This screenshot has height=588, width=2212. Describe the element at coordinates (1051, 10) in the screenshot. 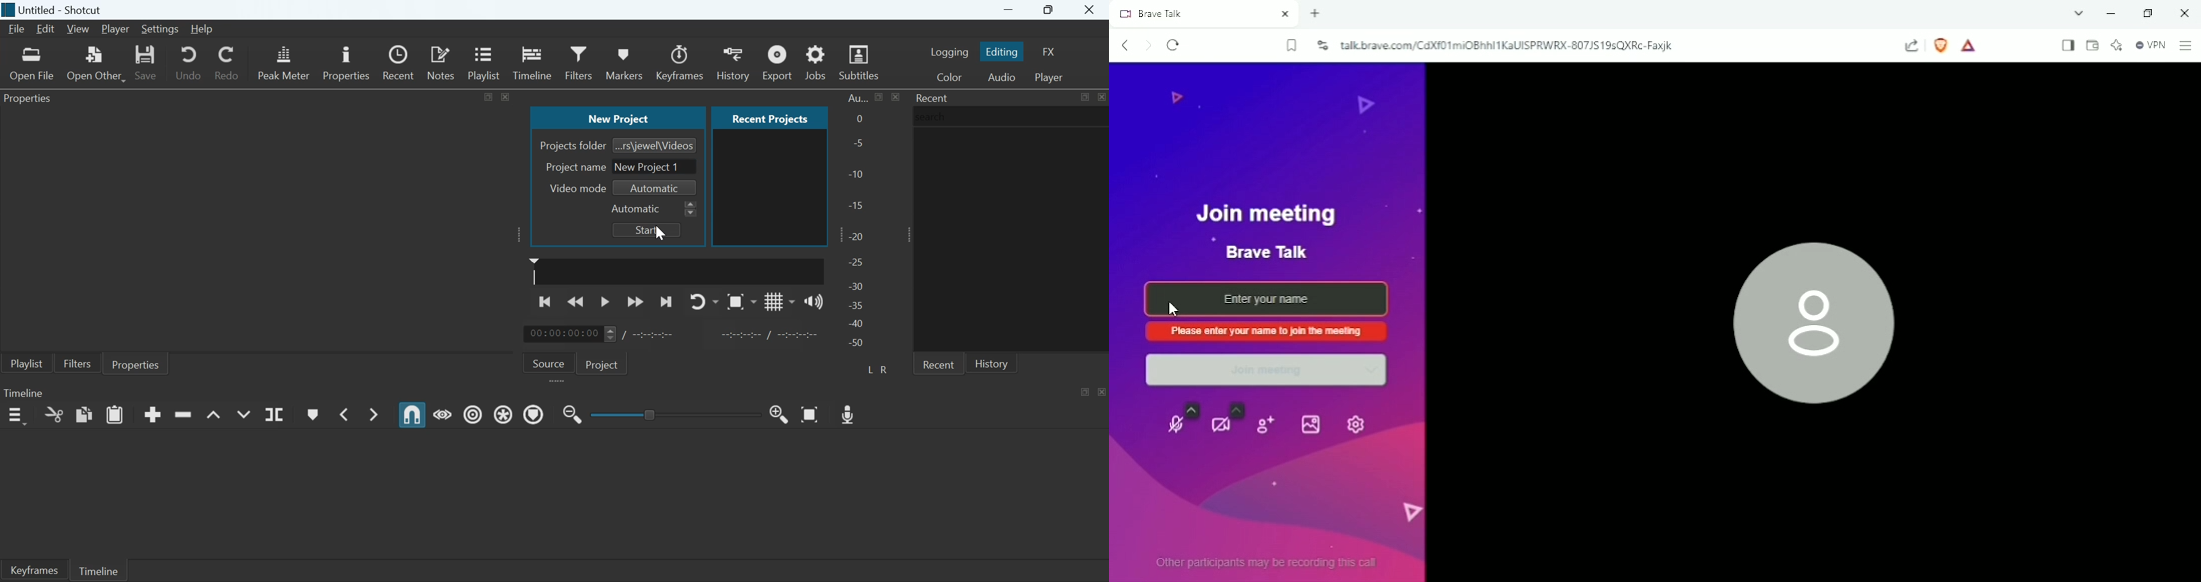

I see `Maximize` at that location.